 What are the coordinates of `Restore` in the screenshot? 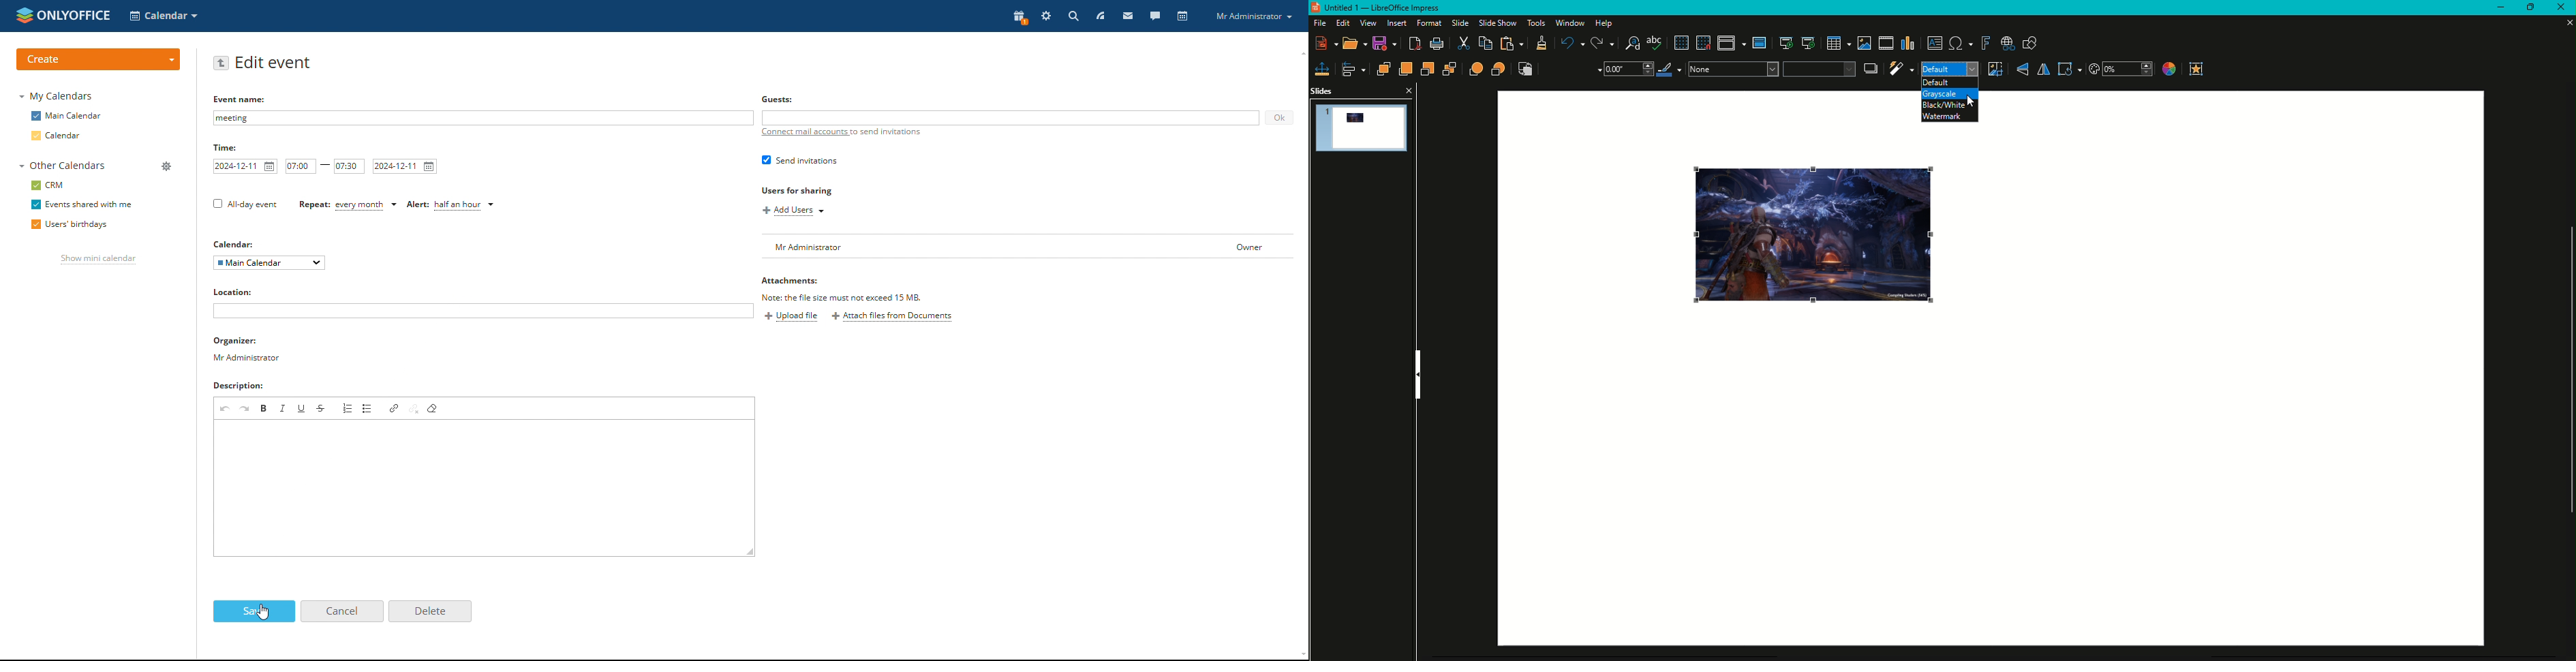 It's located at (2527, 8).